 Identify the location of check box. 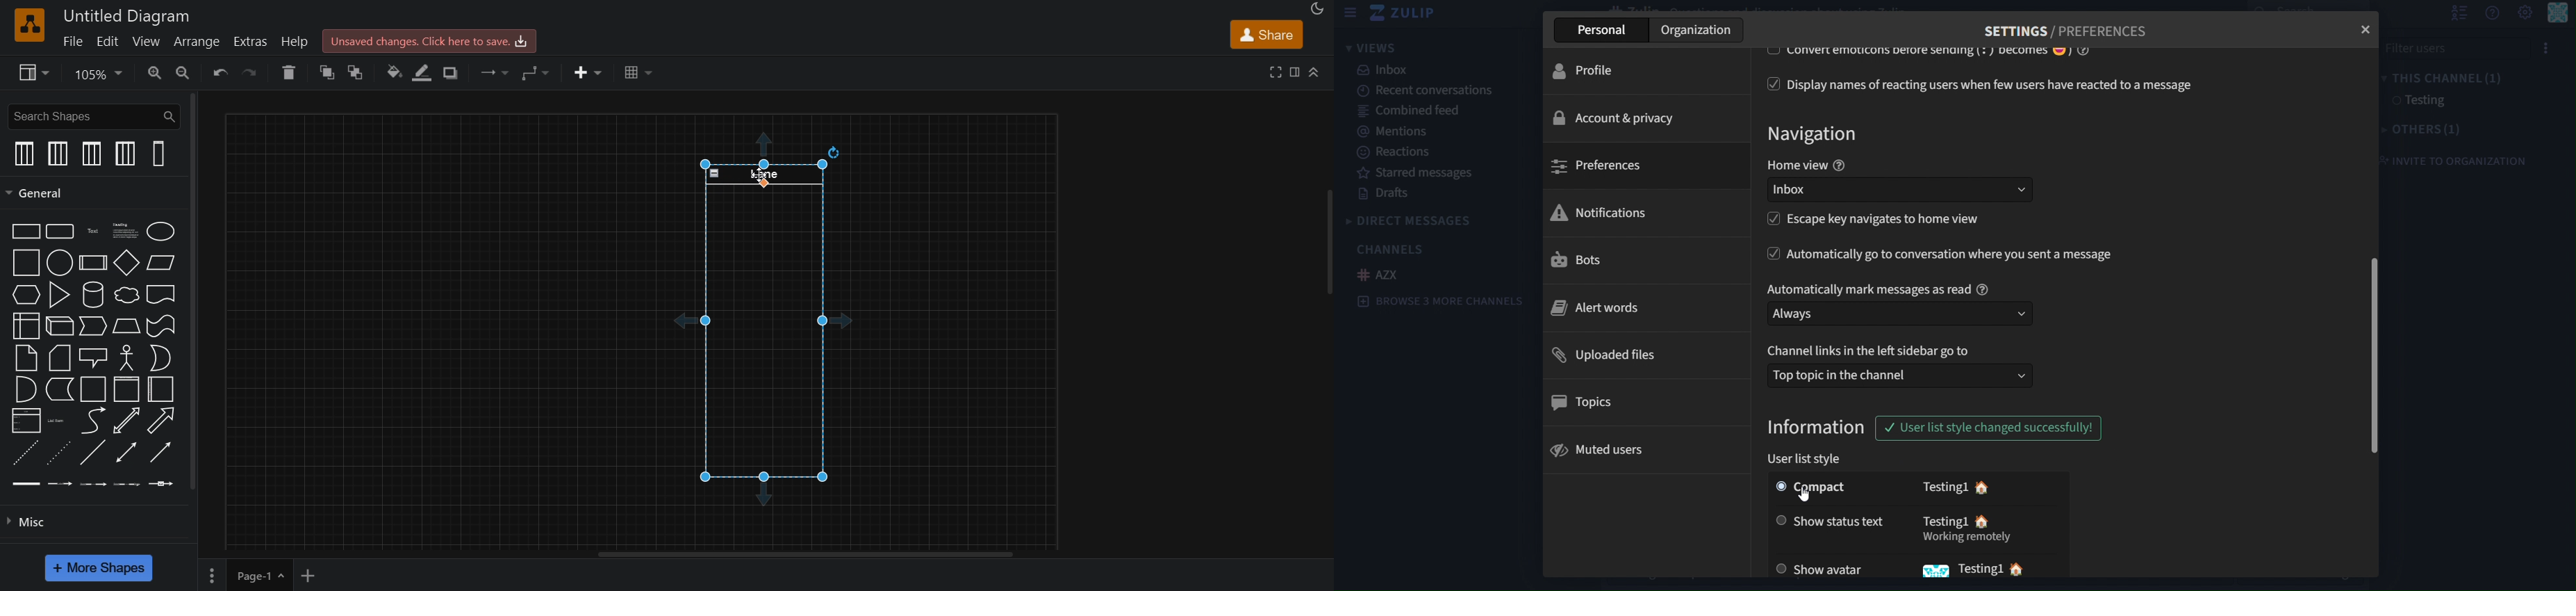
(1765, 53).